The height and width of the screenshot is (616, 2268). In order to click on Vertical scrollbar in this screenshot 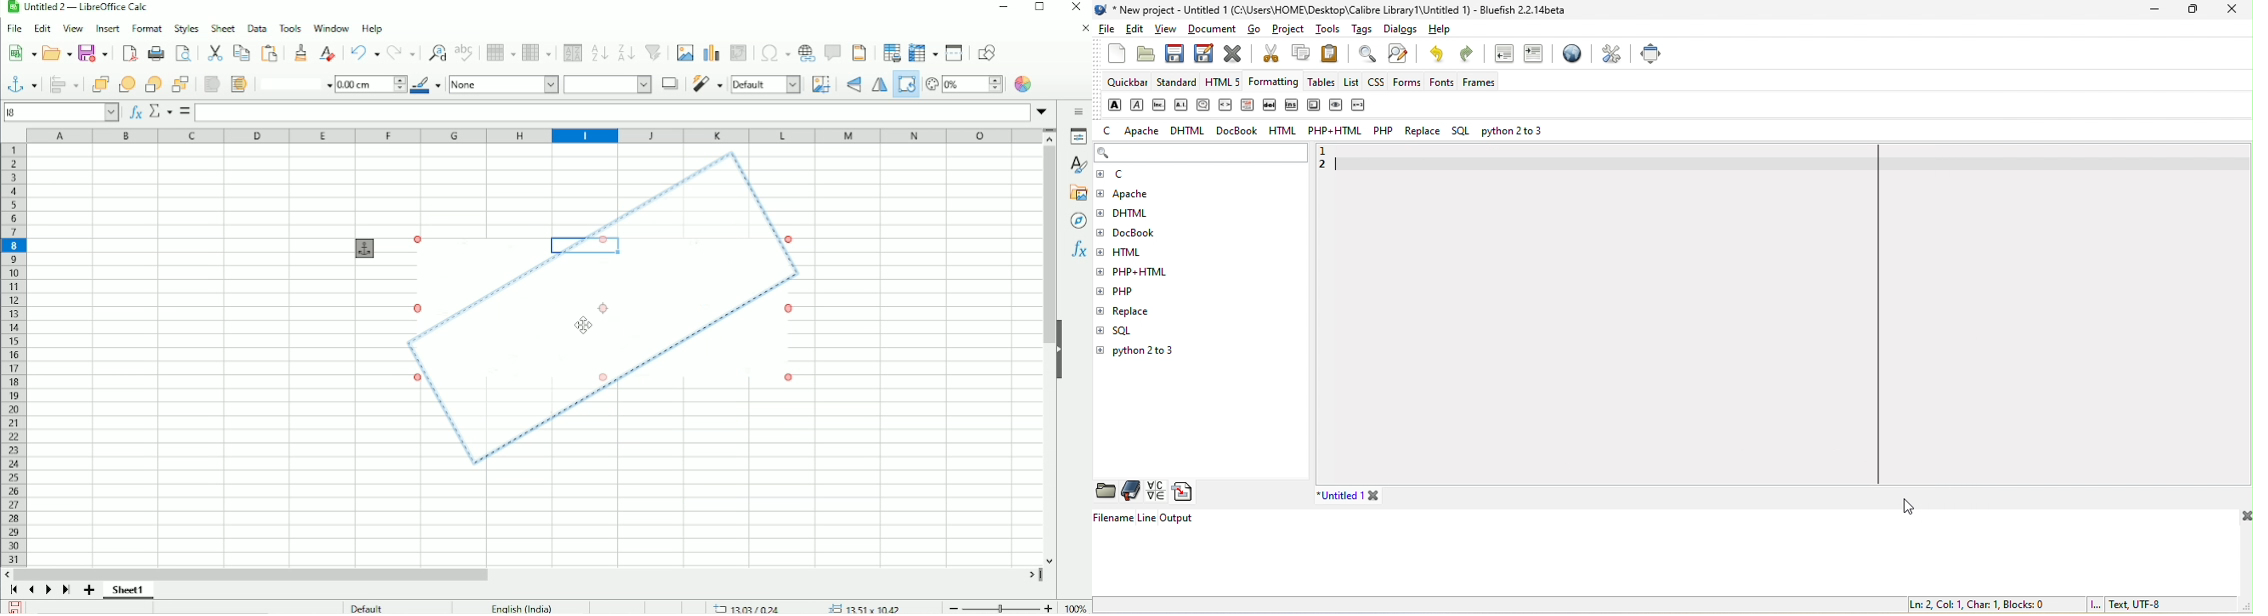, I will do `click(1050, 237)`.